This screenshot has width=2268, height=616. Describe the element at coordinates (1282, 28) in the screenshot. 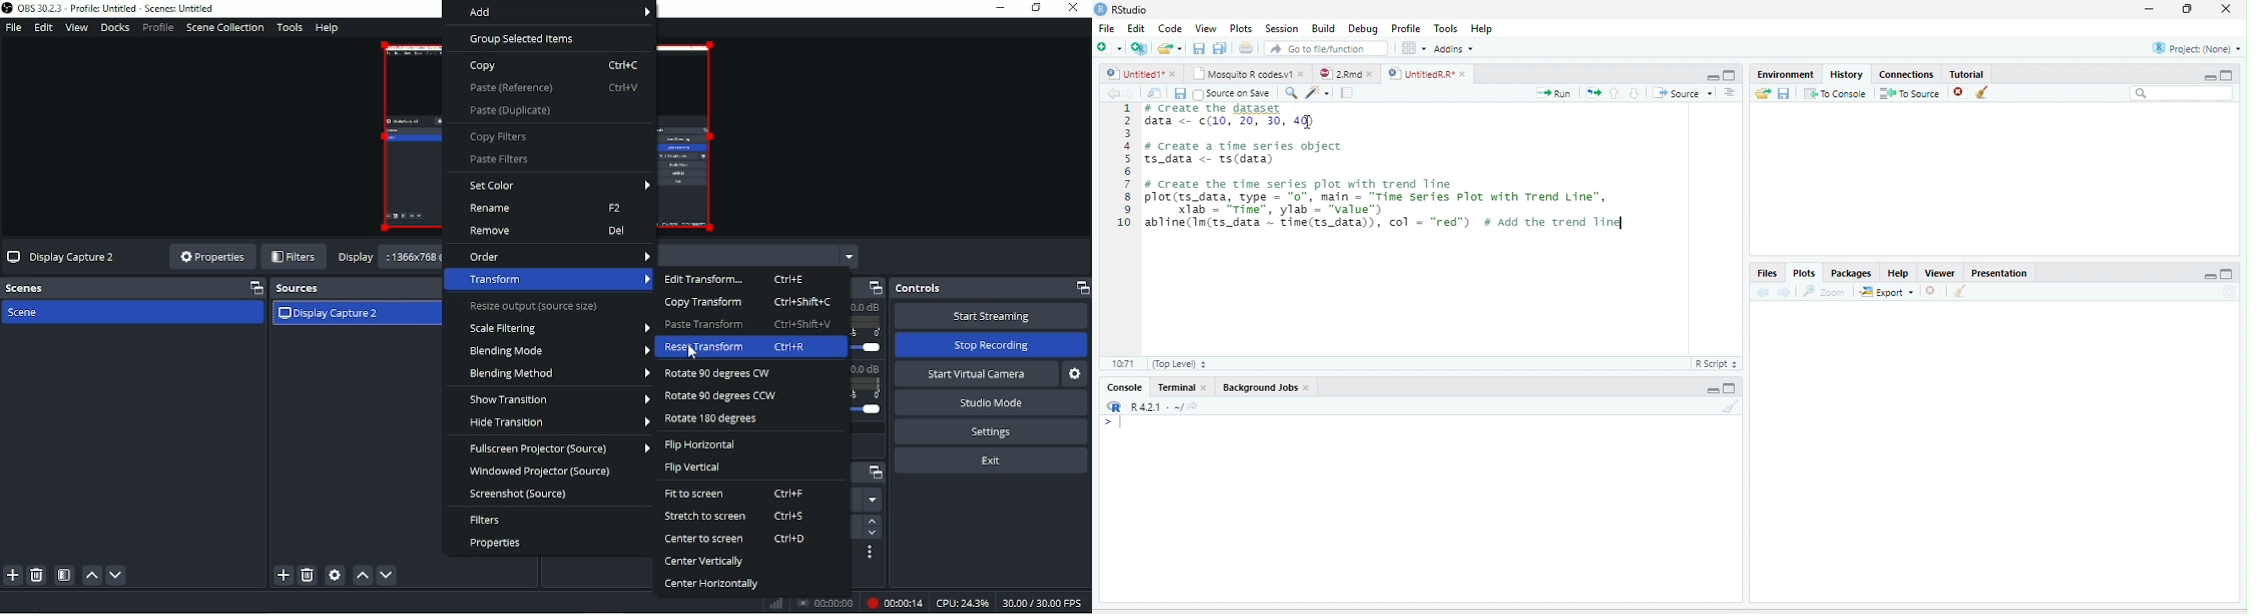

I see `Session` at that location.